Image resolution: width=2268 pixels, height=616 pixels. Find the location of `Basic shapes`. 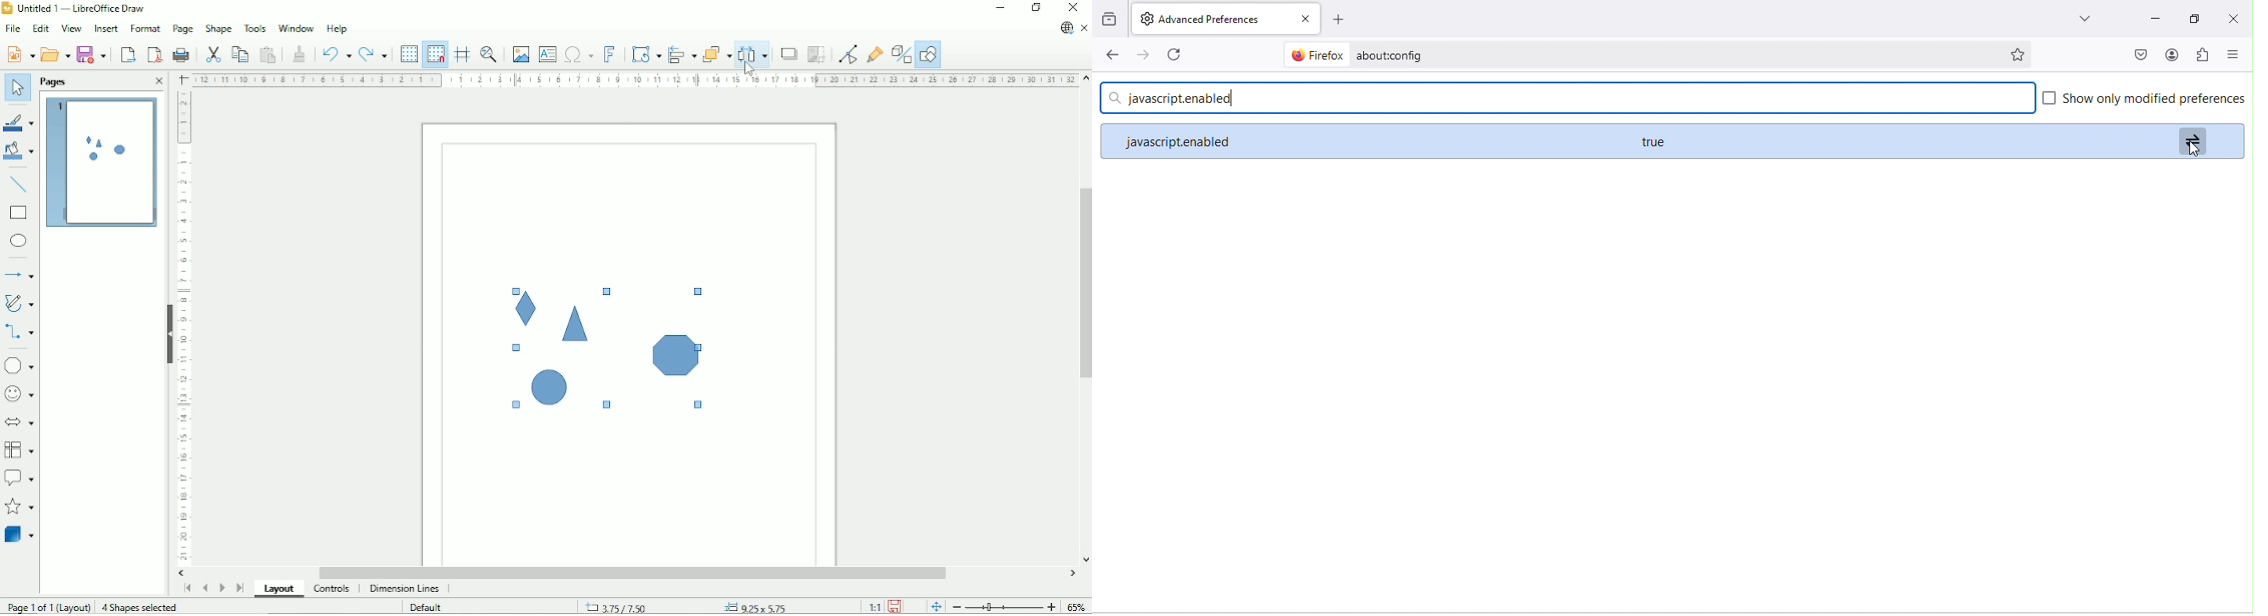

Basic shapes is located at coordinates (22, 365).